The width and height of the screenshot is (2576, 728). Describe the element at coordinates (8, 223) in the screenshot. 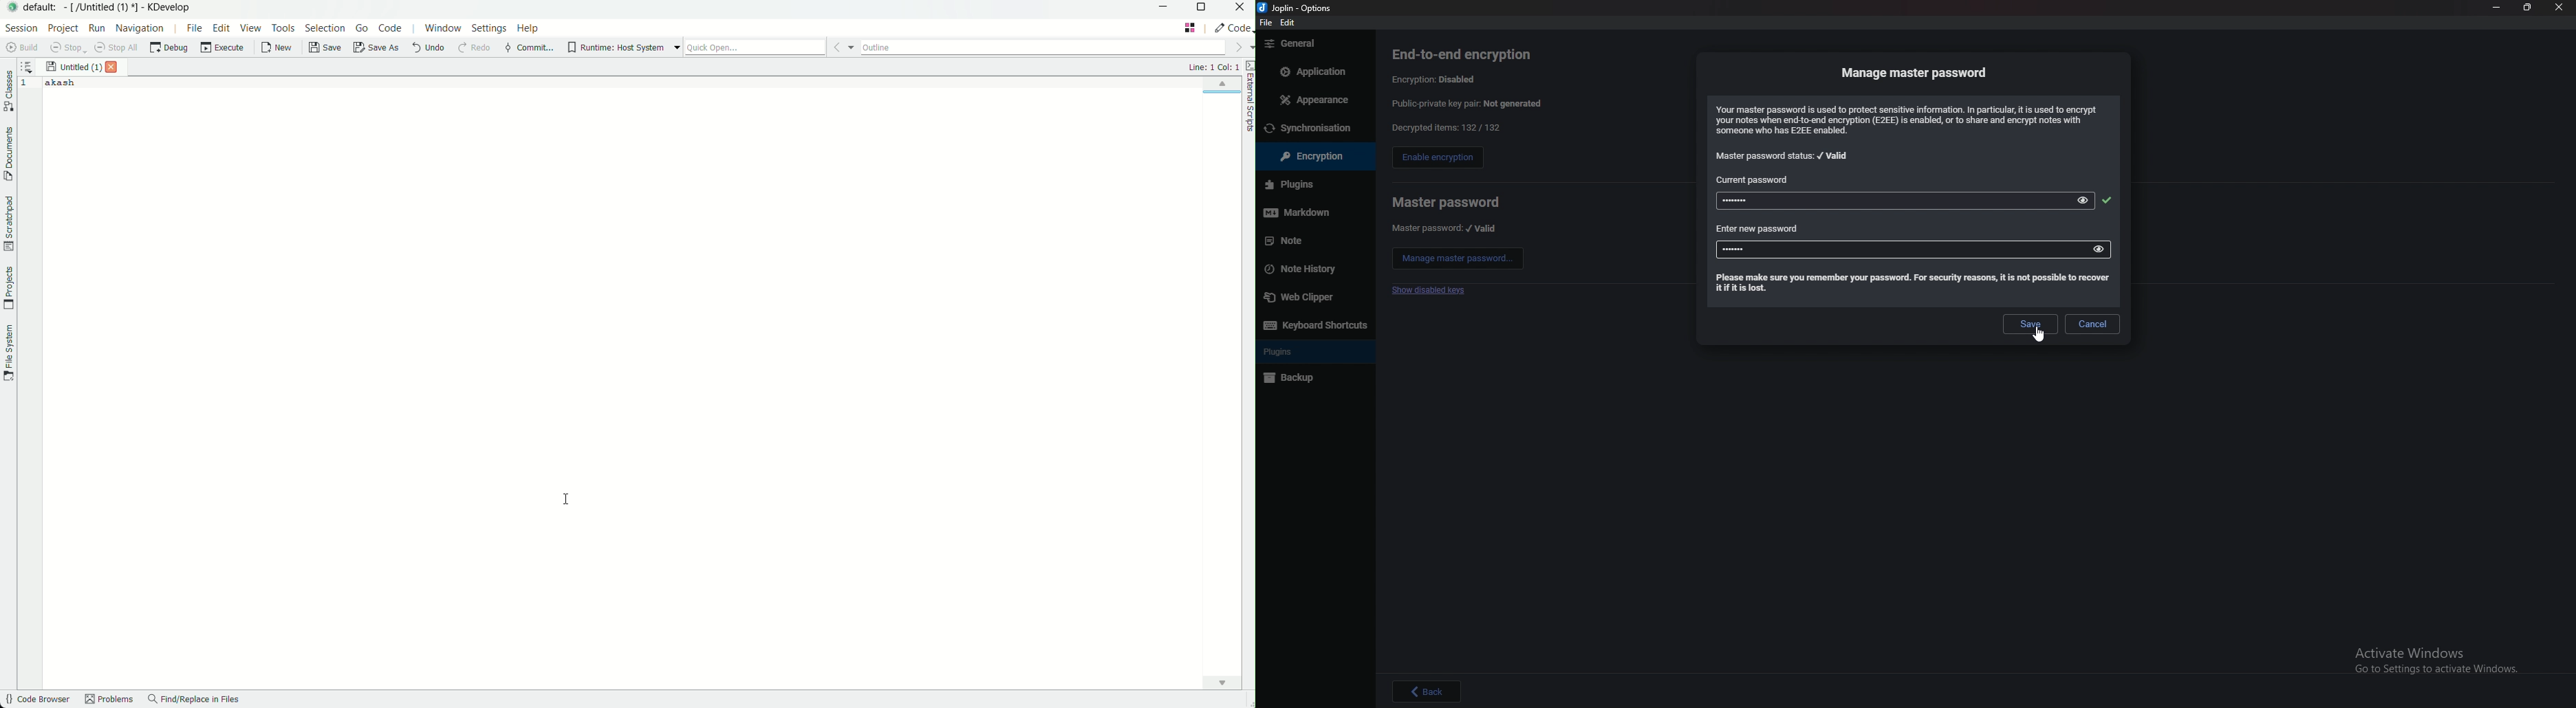

I see `scratchpad` at that location.